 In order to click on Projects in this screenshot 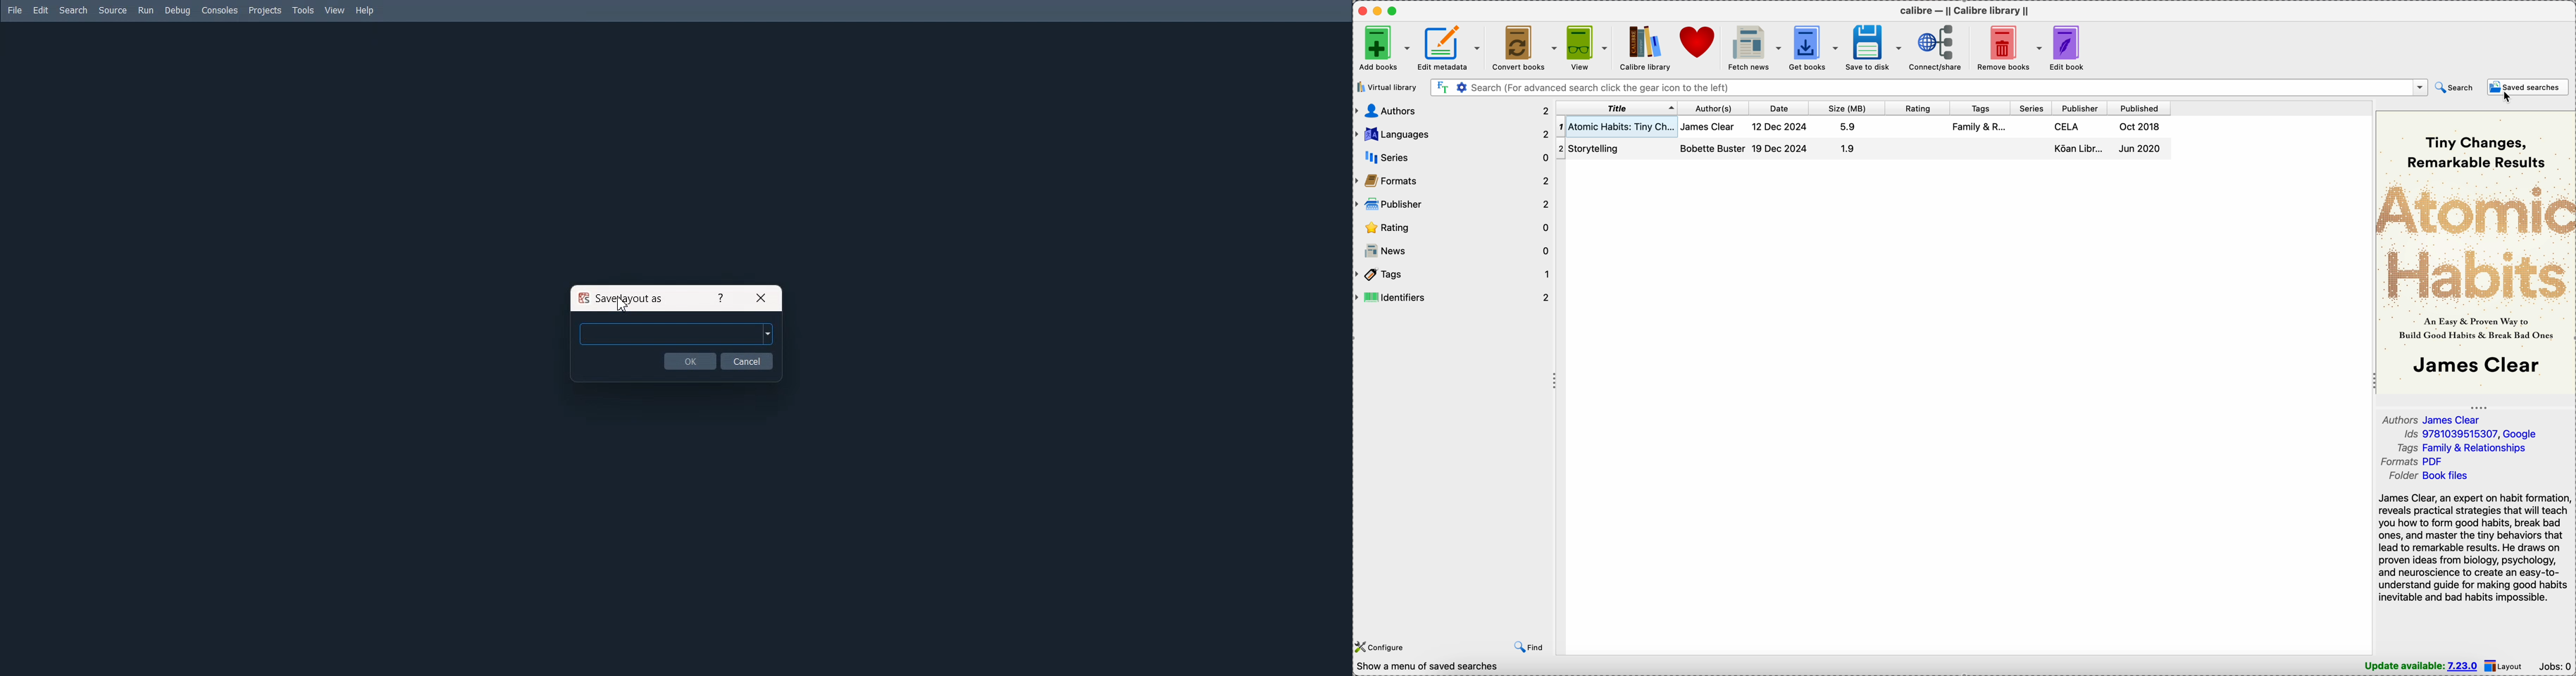, I will do `click(265, 11)`.